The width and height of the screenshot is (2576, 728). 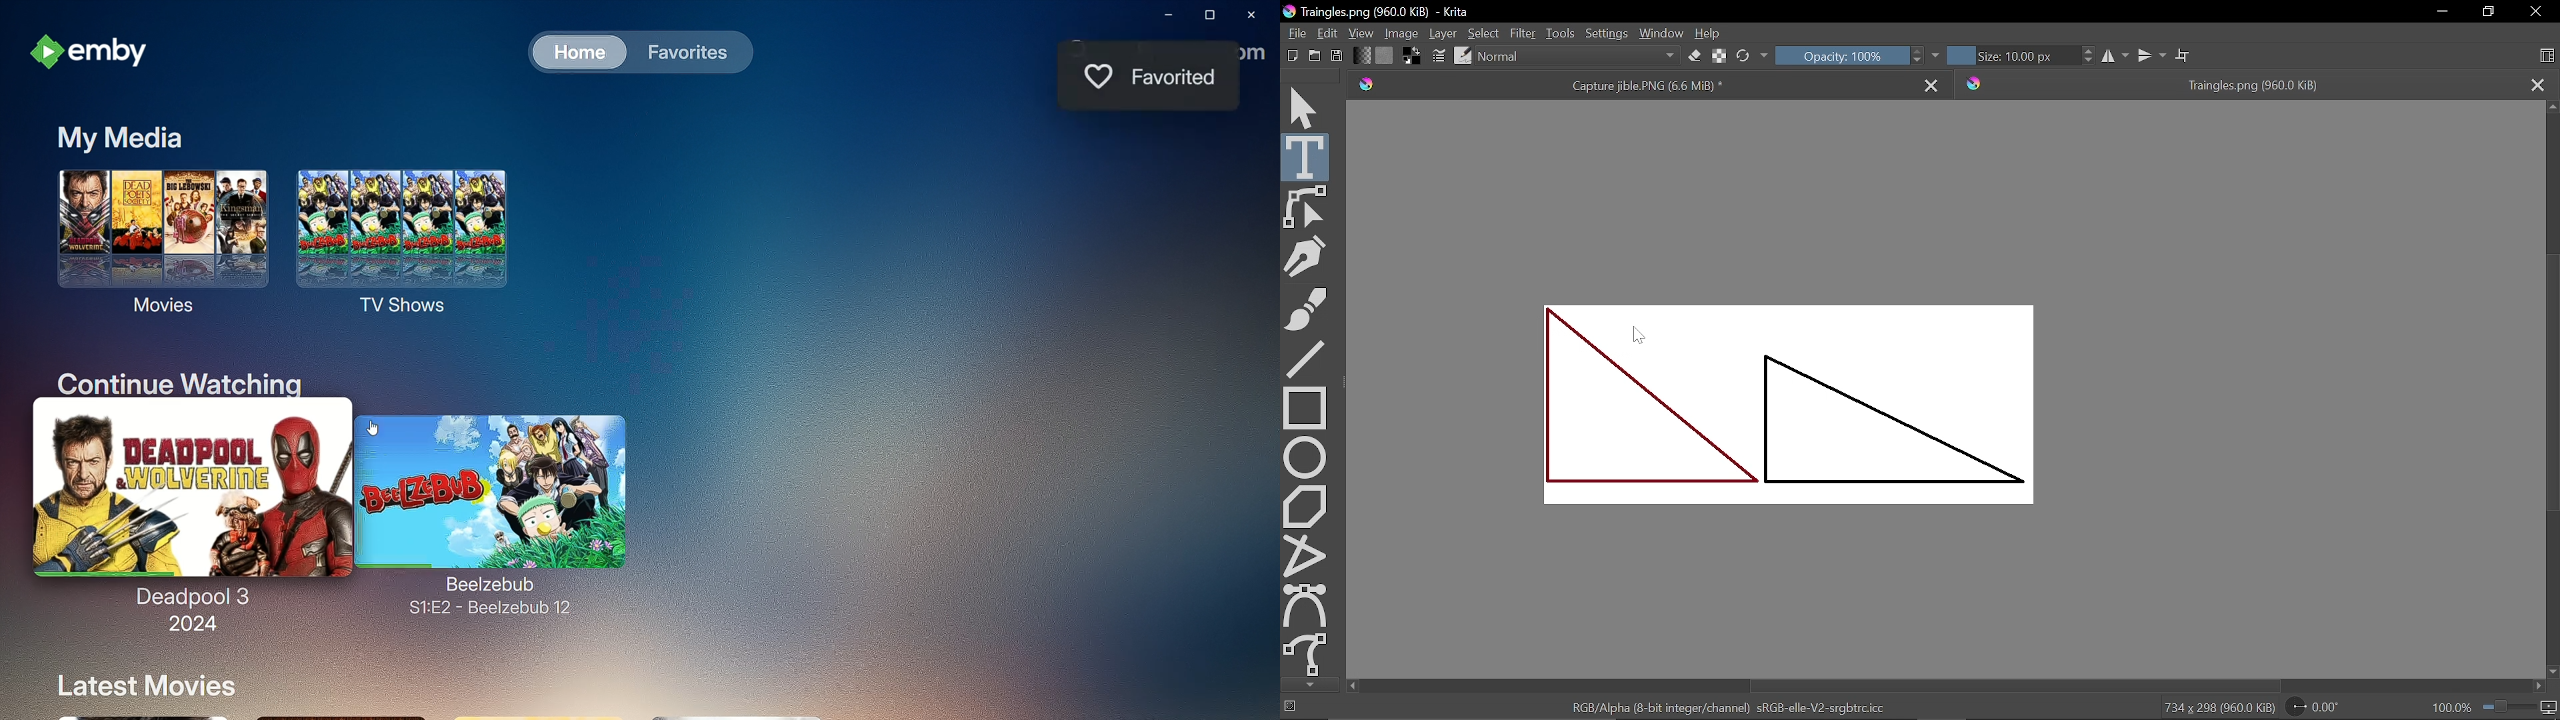 What do you see at coordinates (2450, 710) in the screenshot?
I see `100` at bounding box center [2450, 710].